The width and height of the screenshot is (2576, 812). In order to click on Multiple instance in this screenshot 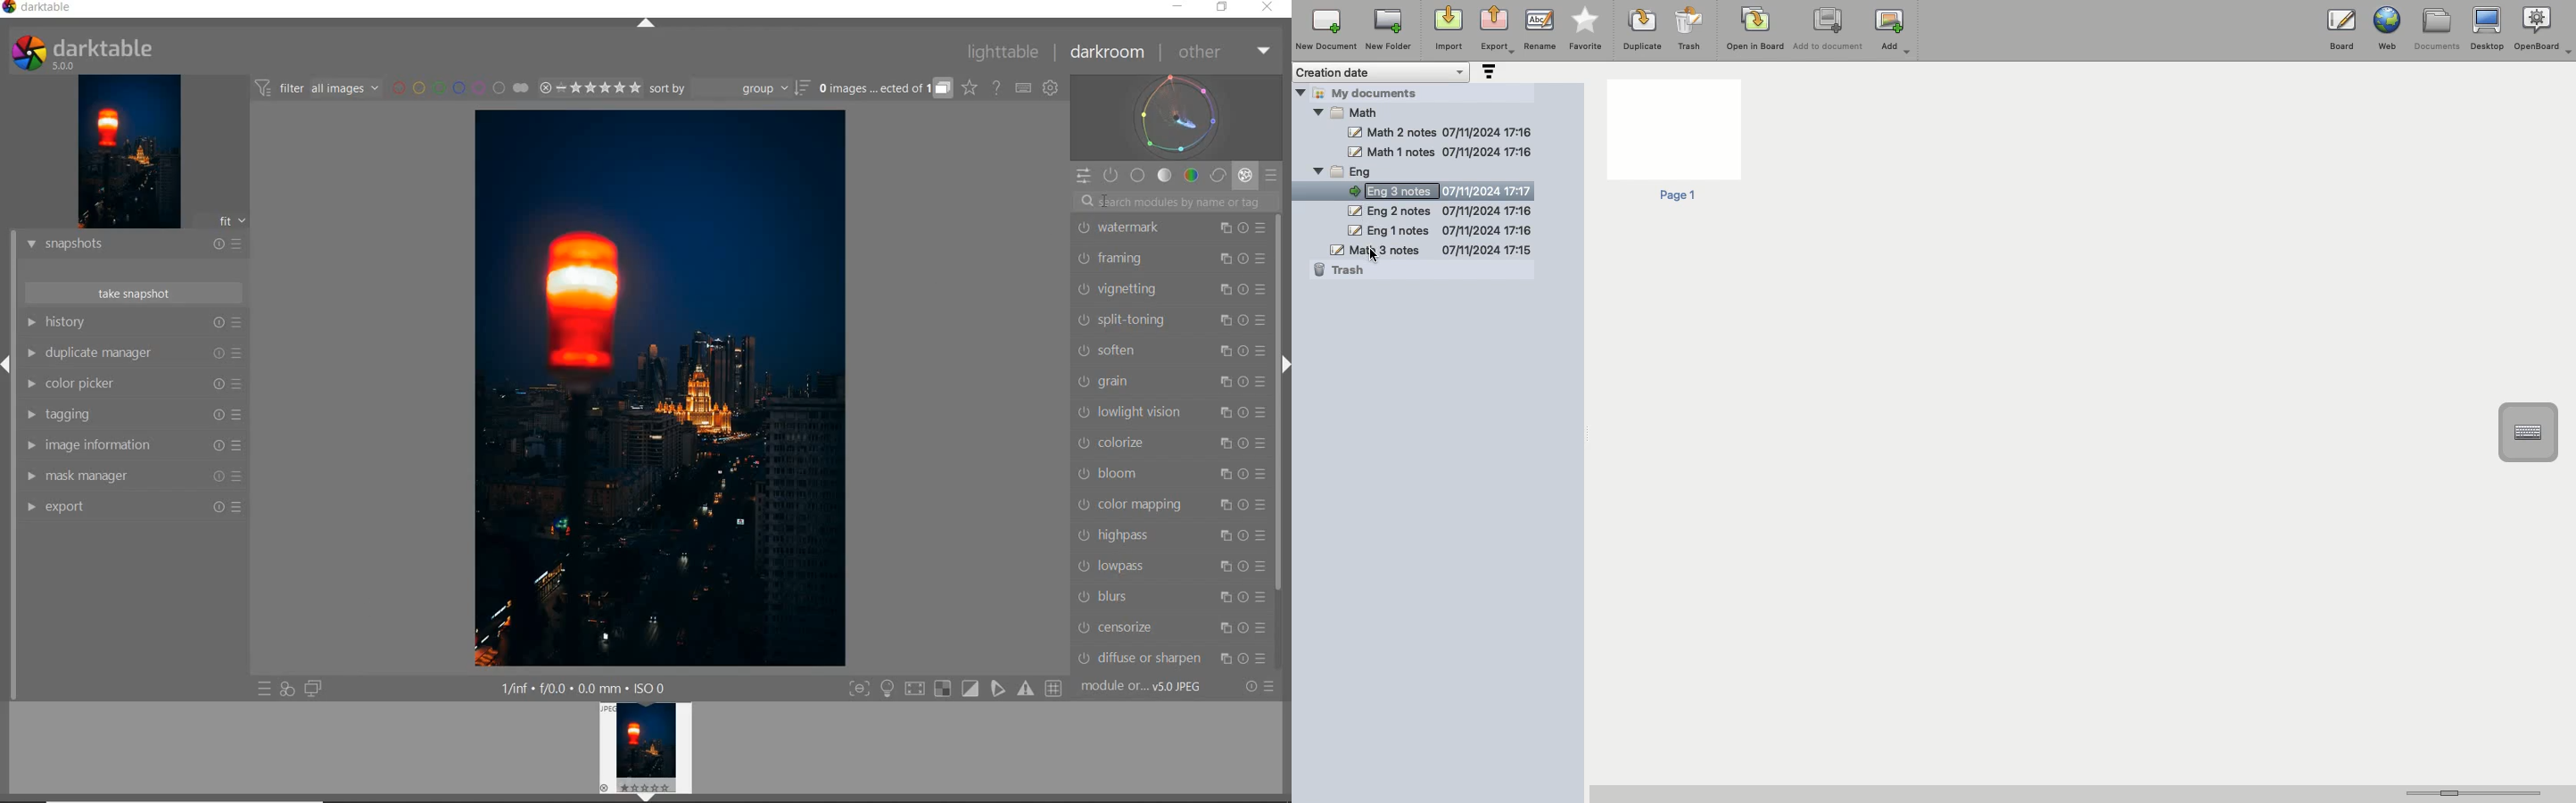, I will do `click(1222, 629)`.